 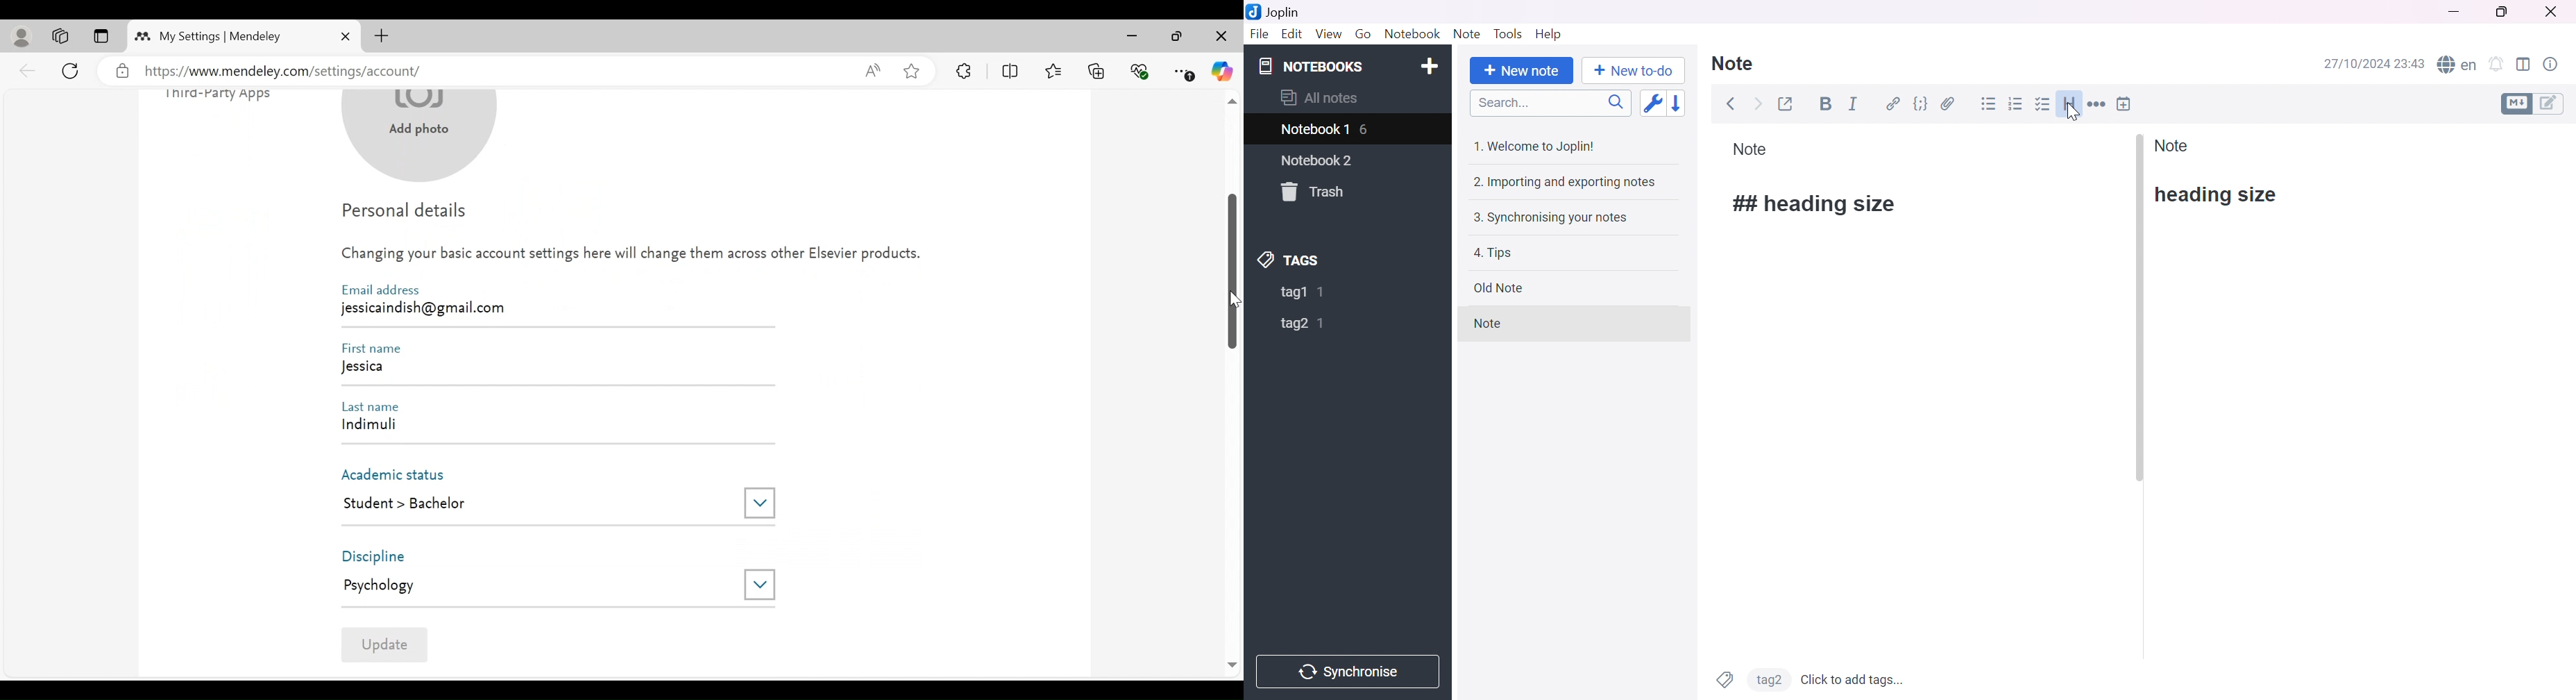 I want to click on Tools, so click(x=1509, y=33).